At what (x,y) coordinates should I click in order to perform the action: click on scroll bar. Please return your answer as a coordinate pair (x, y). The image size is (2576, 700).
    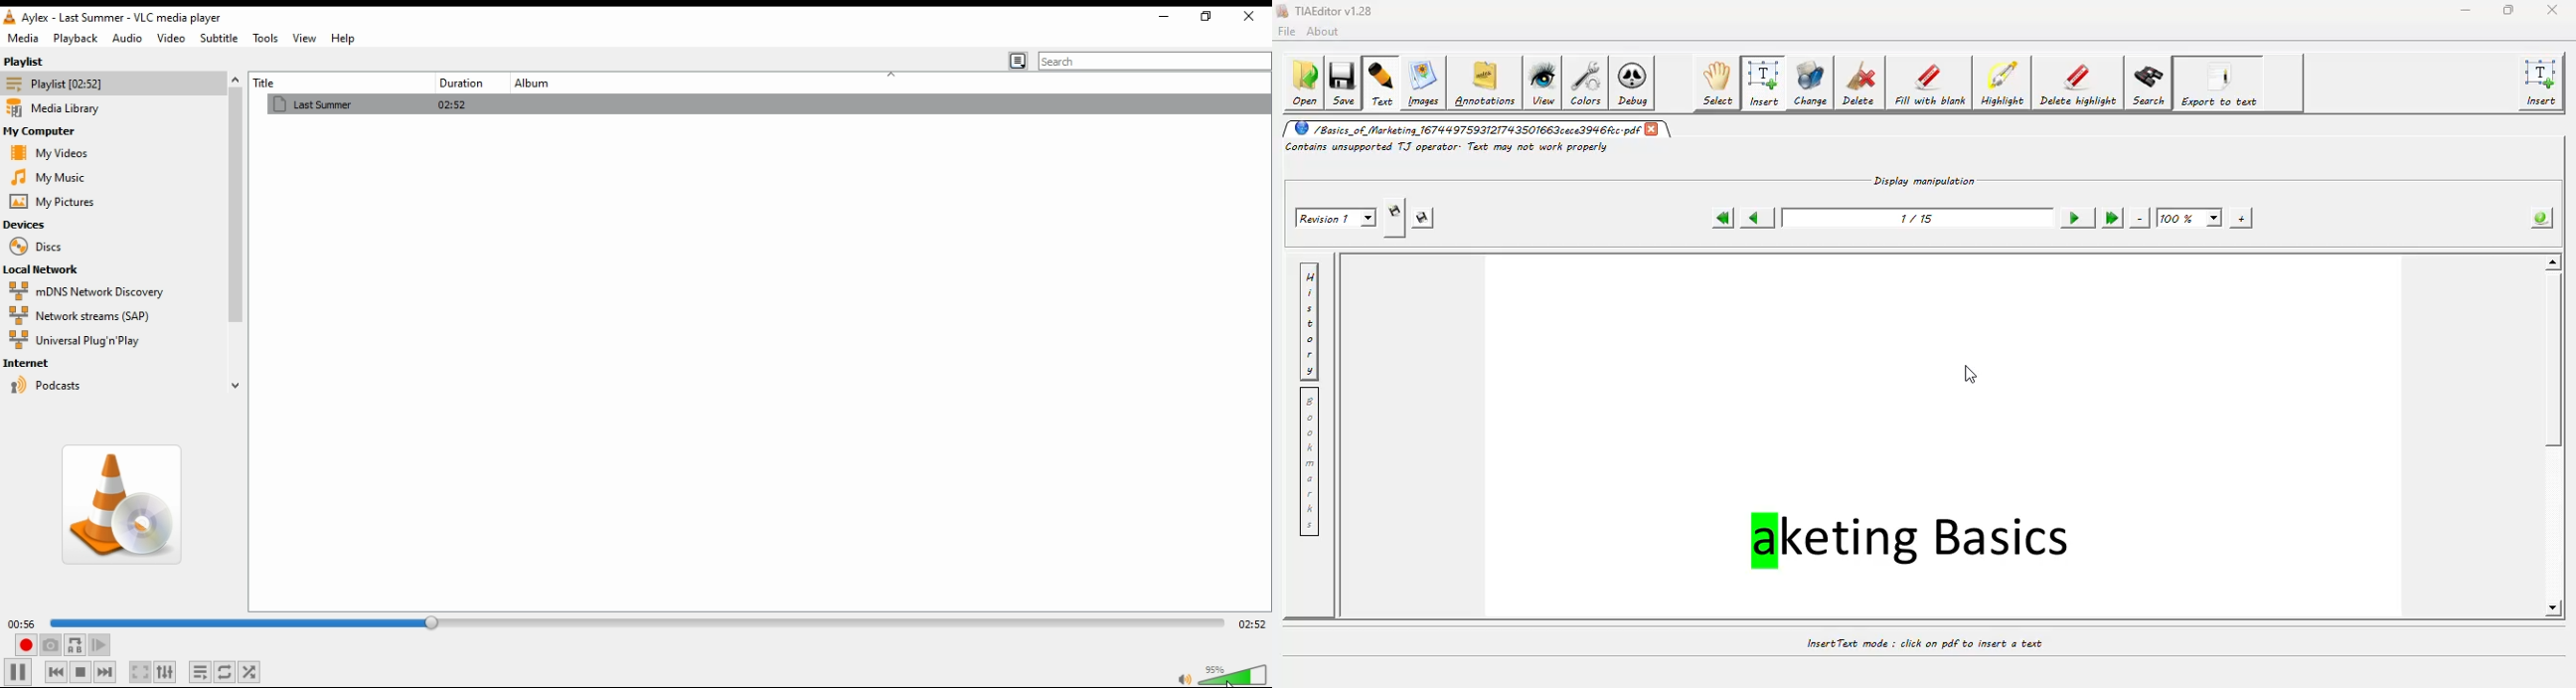
    Looking at the image, I should click on (236, 230).